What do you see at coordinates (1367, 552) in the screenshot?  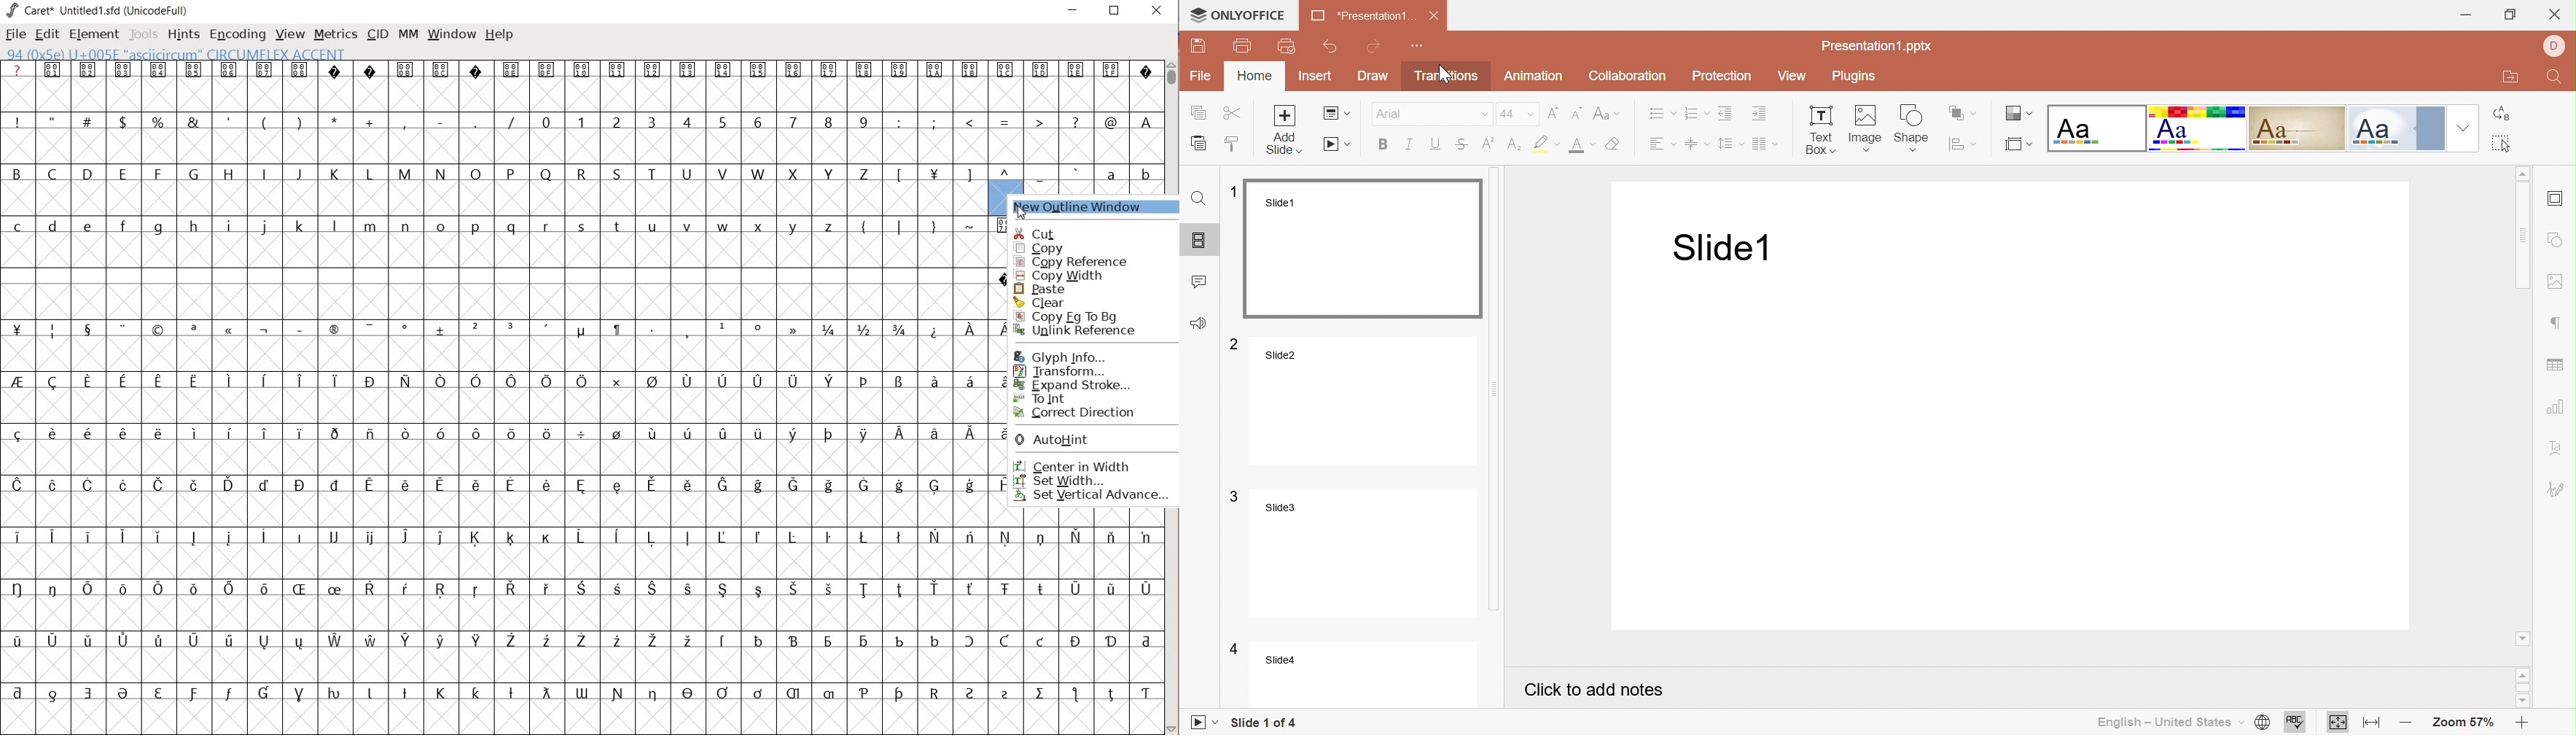 I see `Slide3` at bounding box center [1367, 552].